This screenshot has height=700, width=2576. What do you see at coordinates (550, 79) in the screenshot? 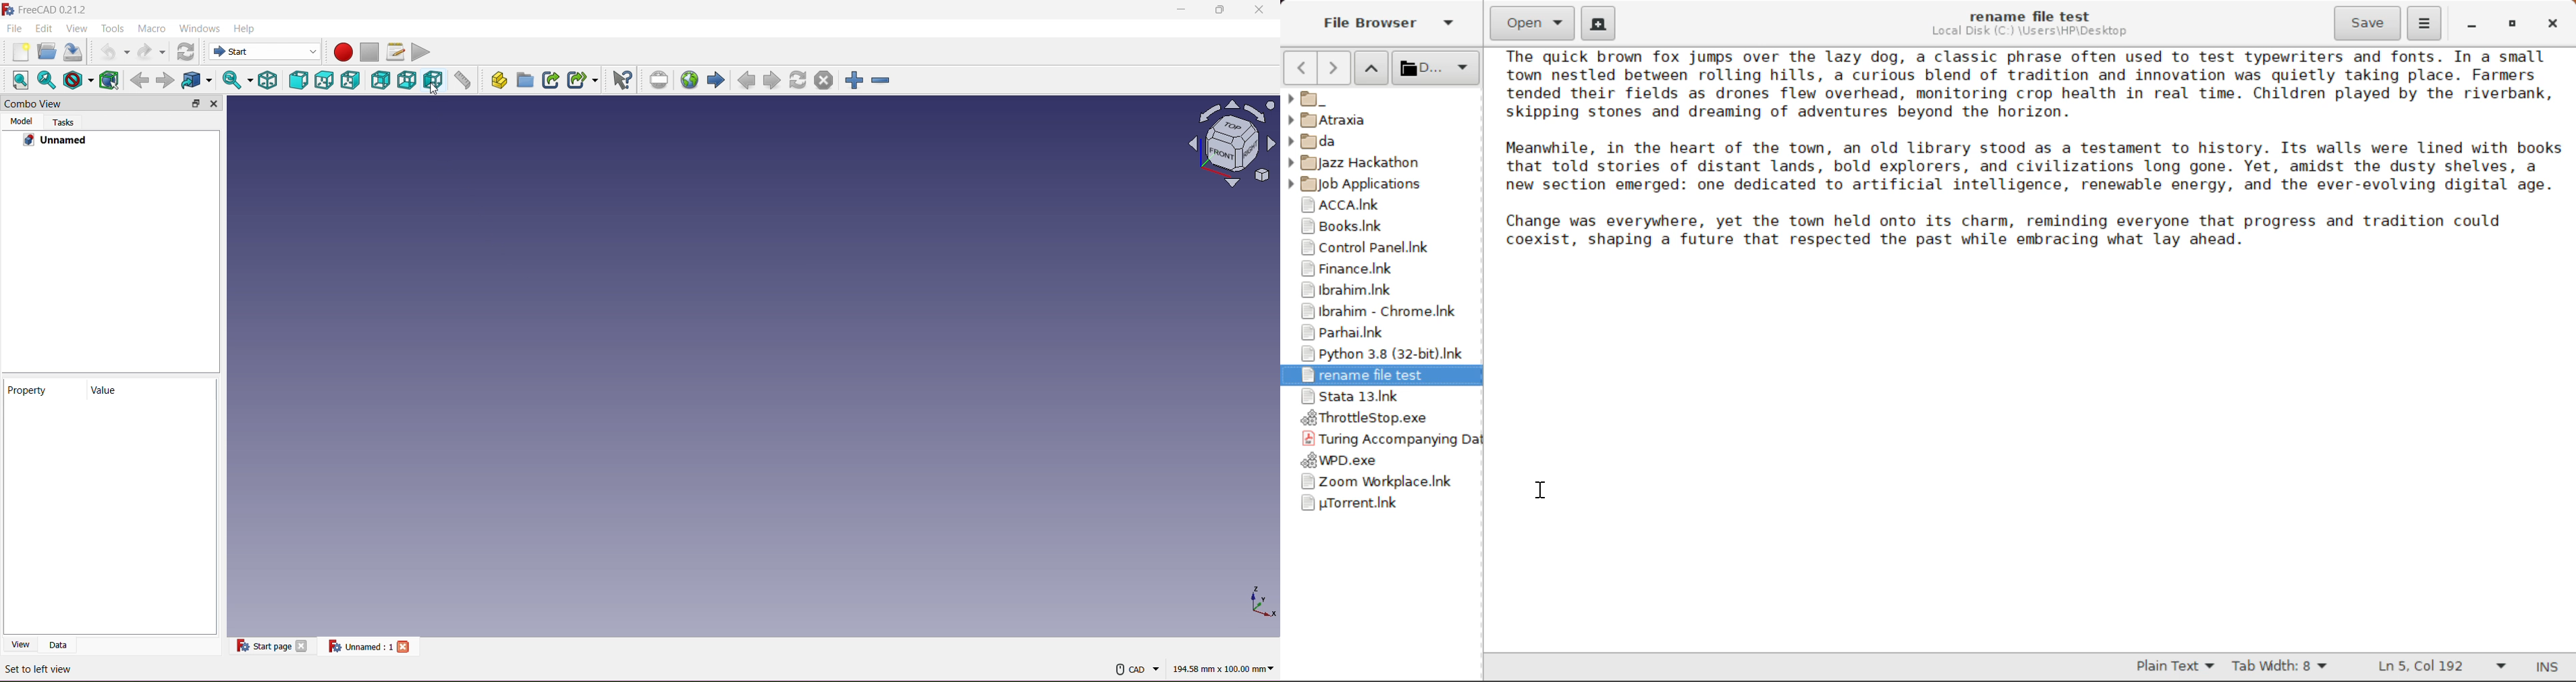
I see `Make Sink` at bounding box center [550, 79].